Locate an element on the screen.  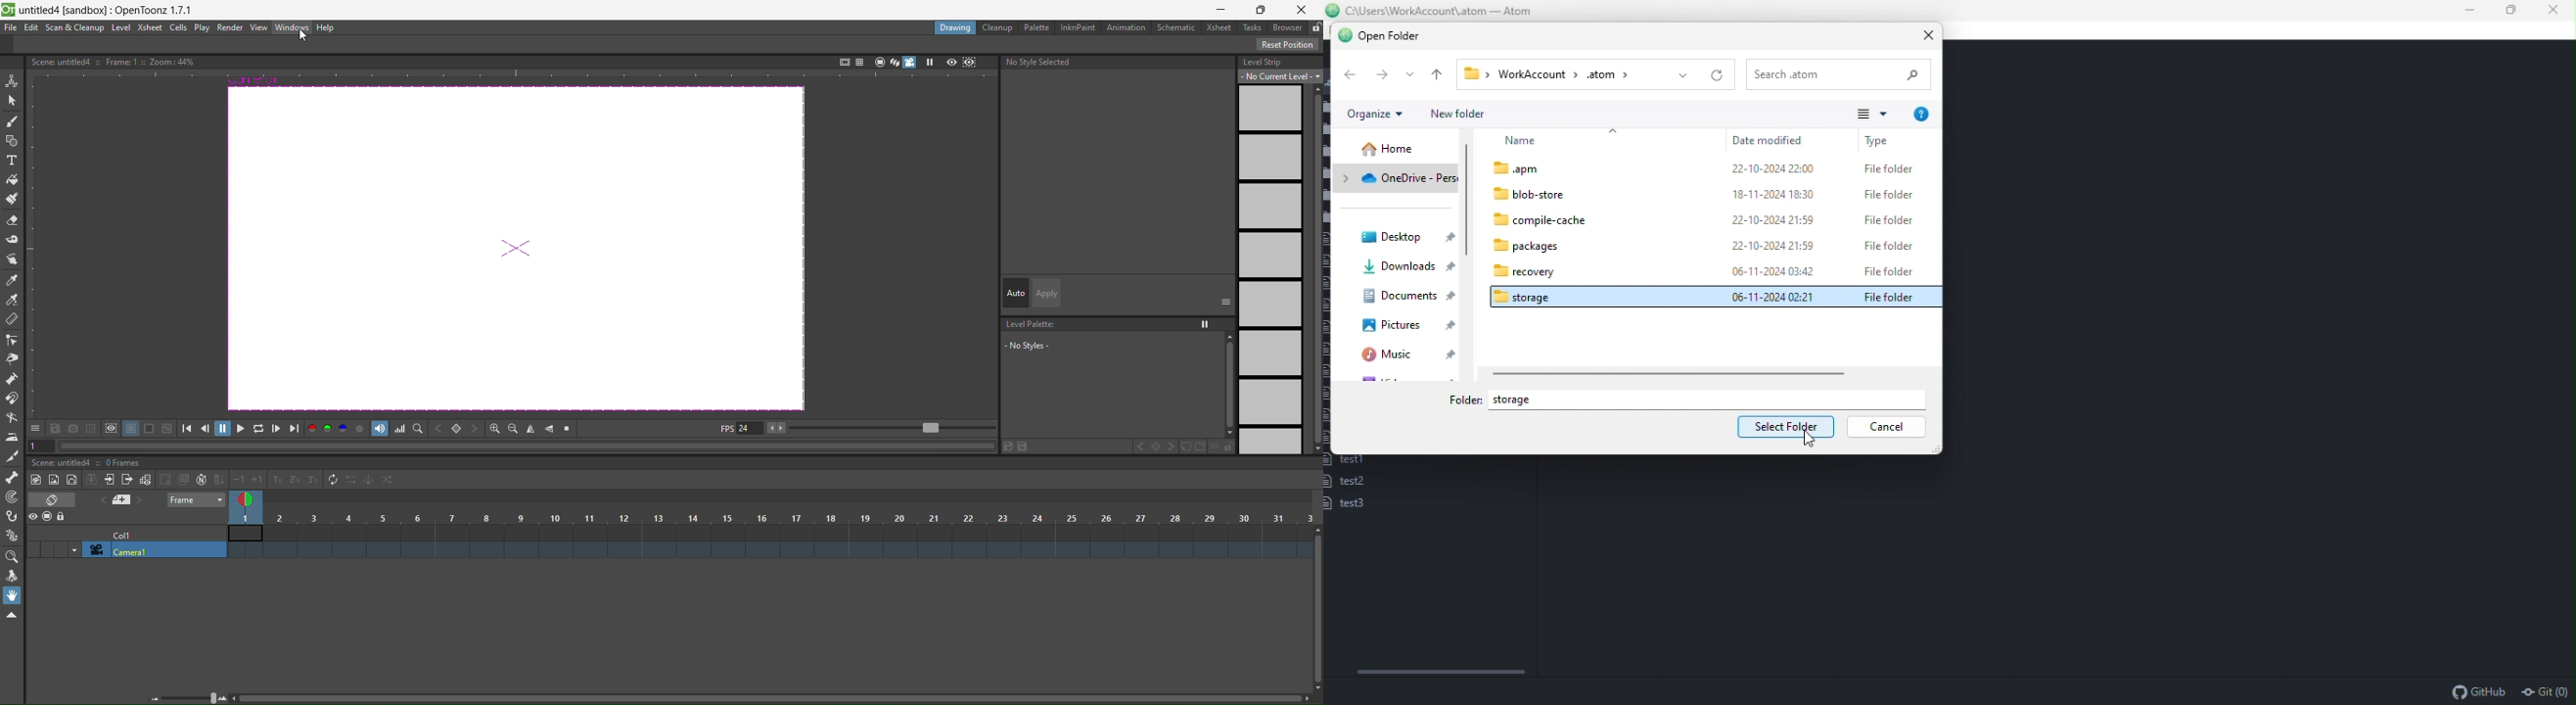
recovery is located at coordinates (1705, 271).